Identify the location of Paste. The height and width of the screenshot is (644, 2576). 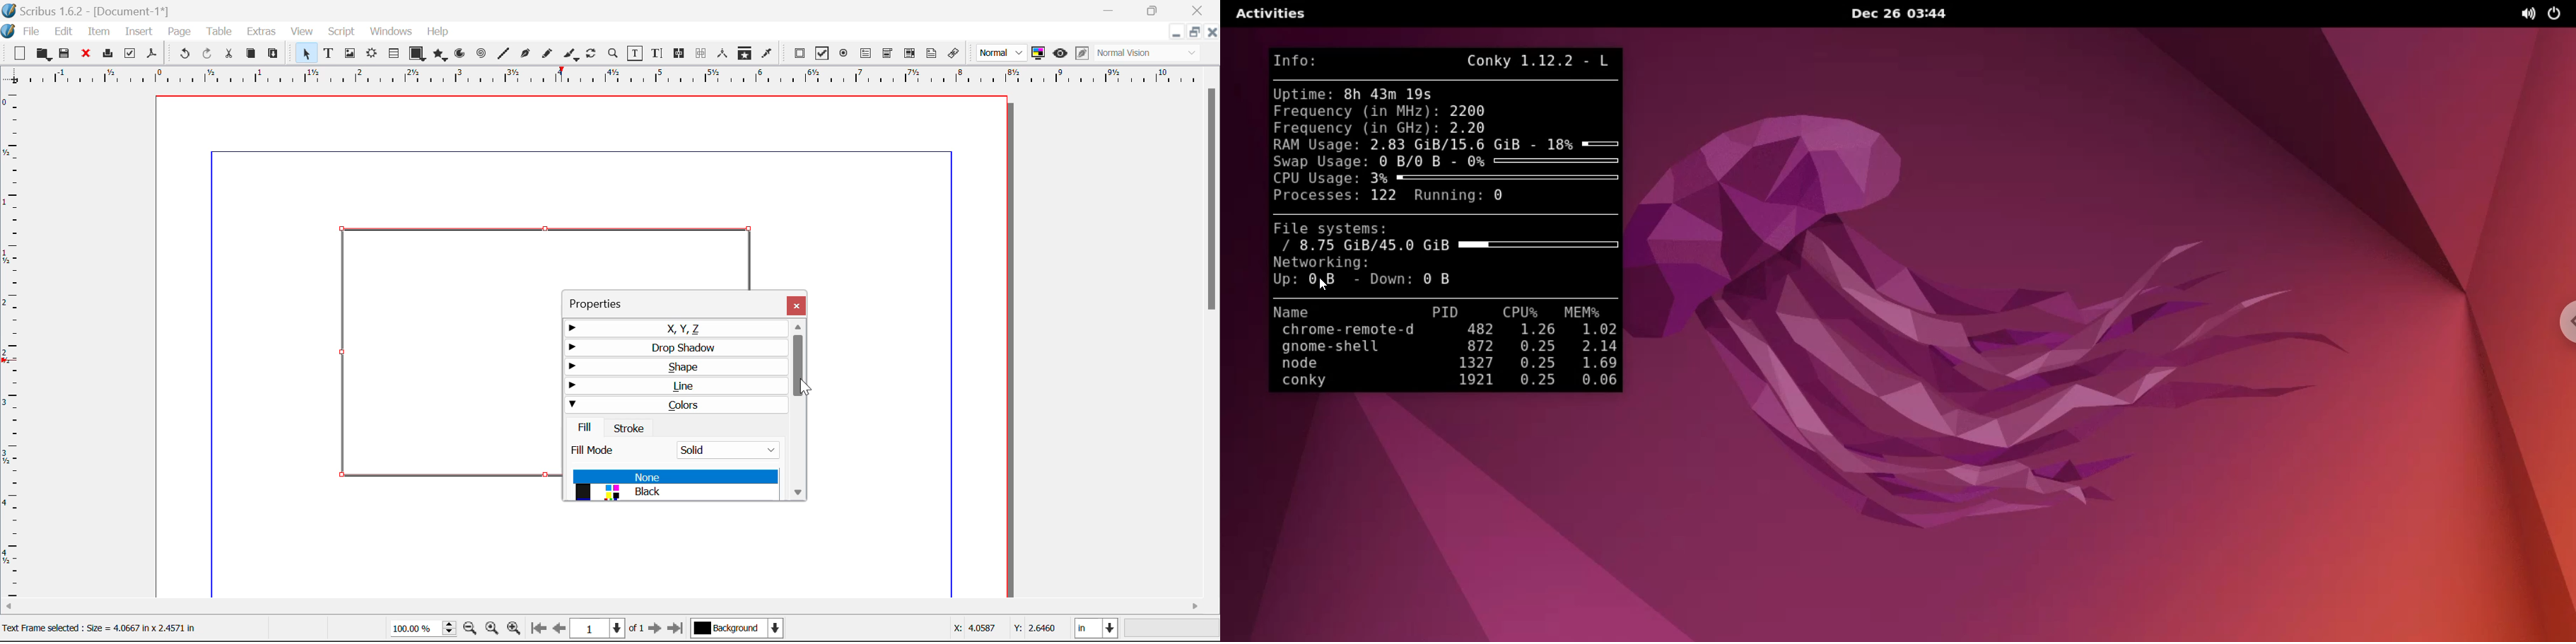
(274, 54).